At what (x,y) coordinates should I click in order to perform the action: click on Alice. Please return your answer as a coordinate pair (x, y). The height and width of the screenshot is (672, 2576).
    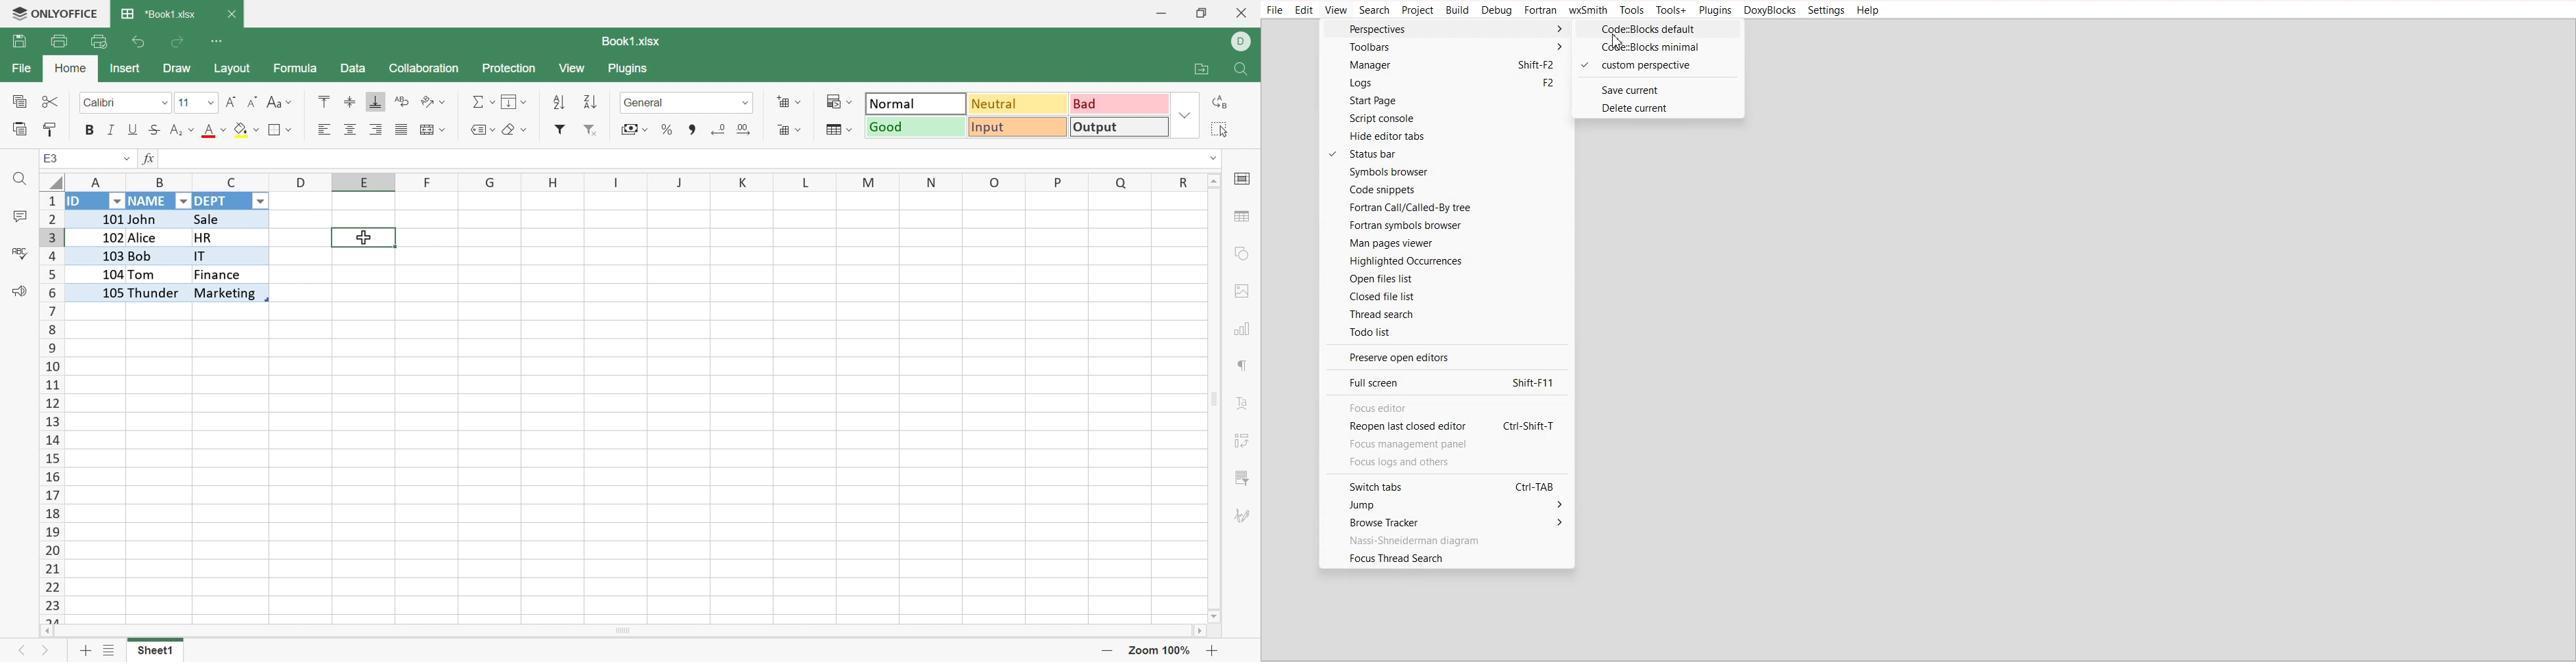
    Looking at the image, I should click on (147, 238).